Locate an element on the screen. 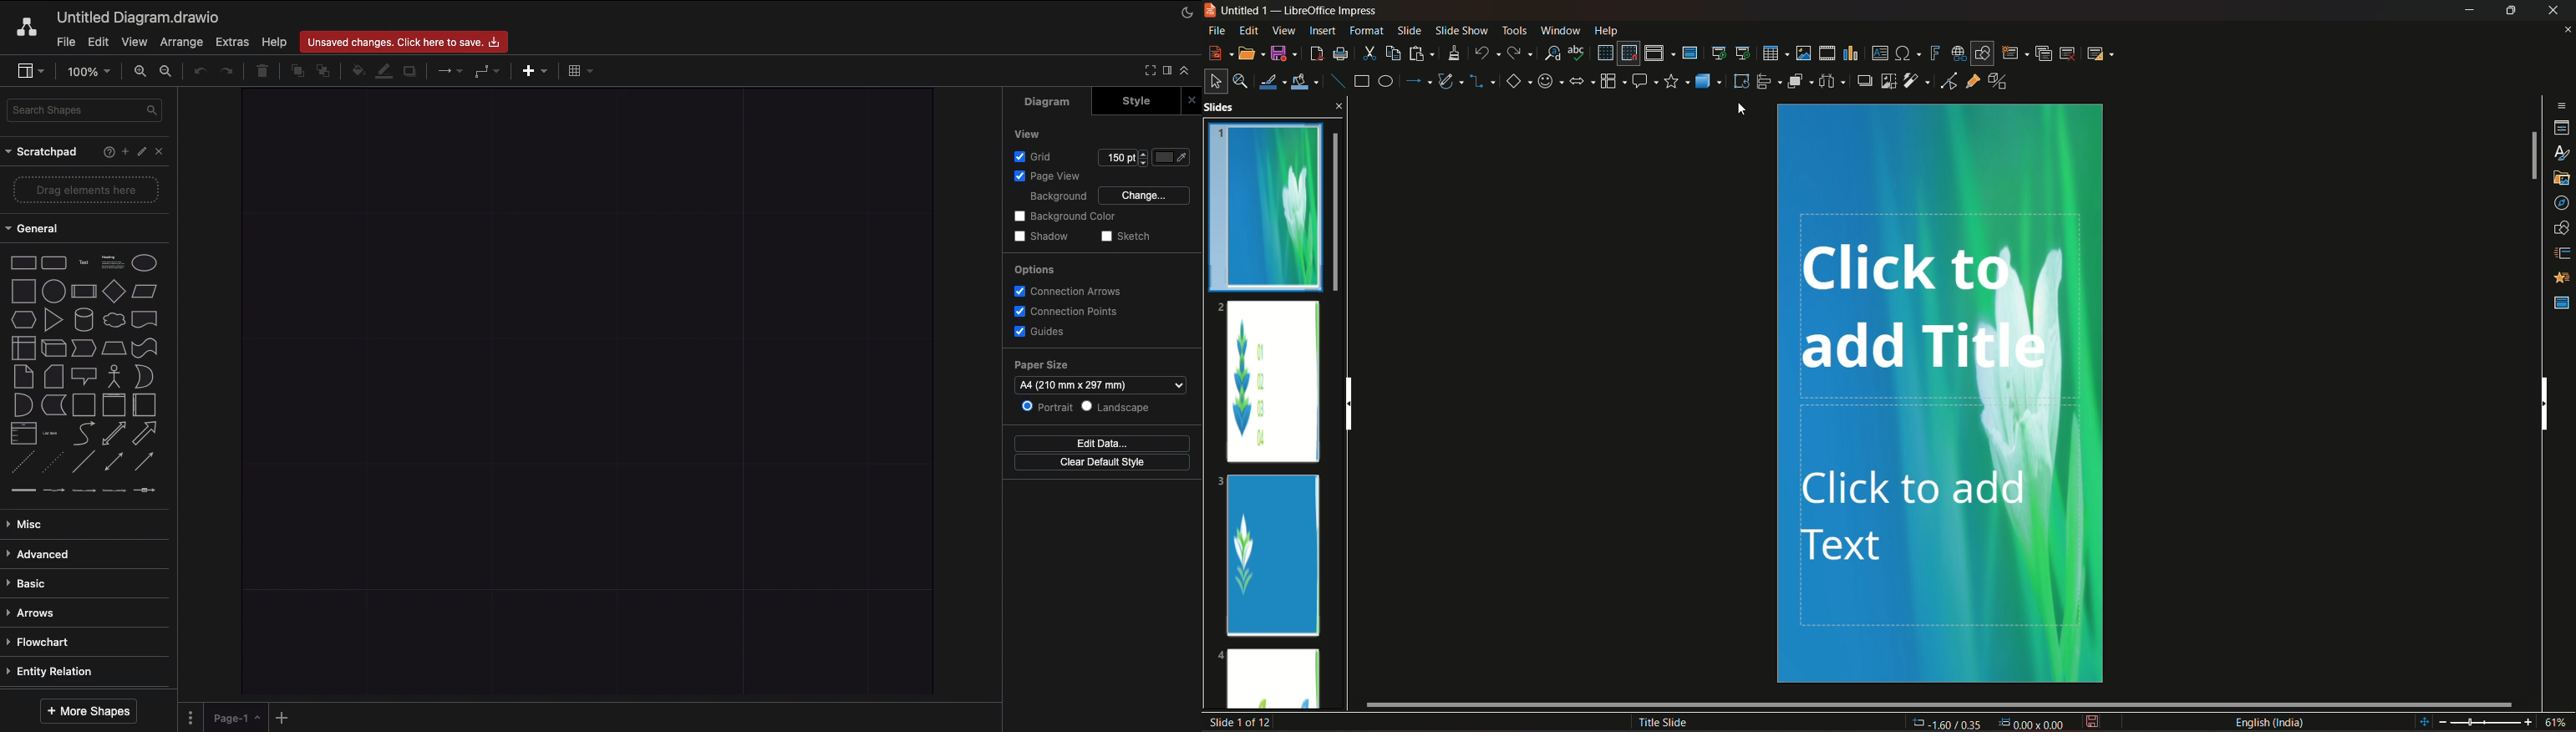 The width and height of the screenshot is (2576, 756). Arrange is located at coordinates (180, 41).